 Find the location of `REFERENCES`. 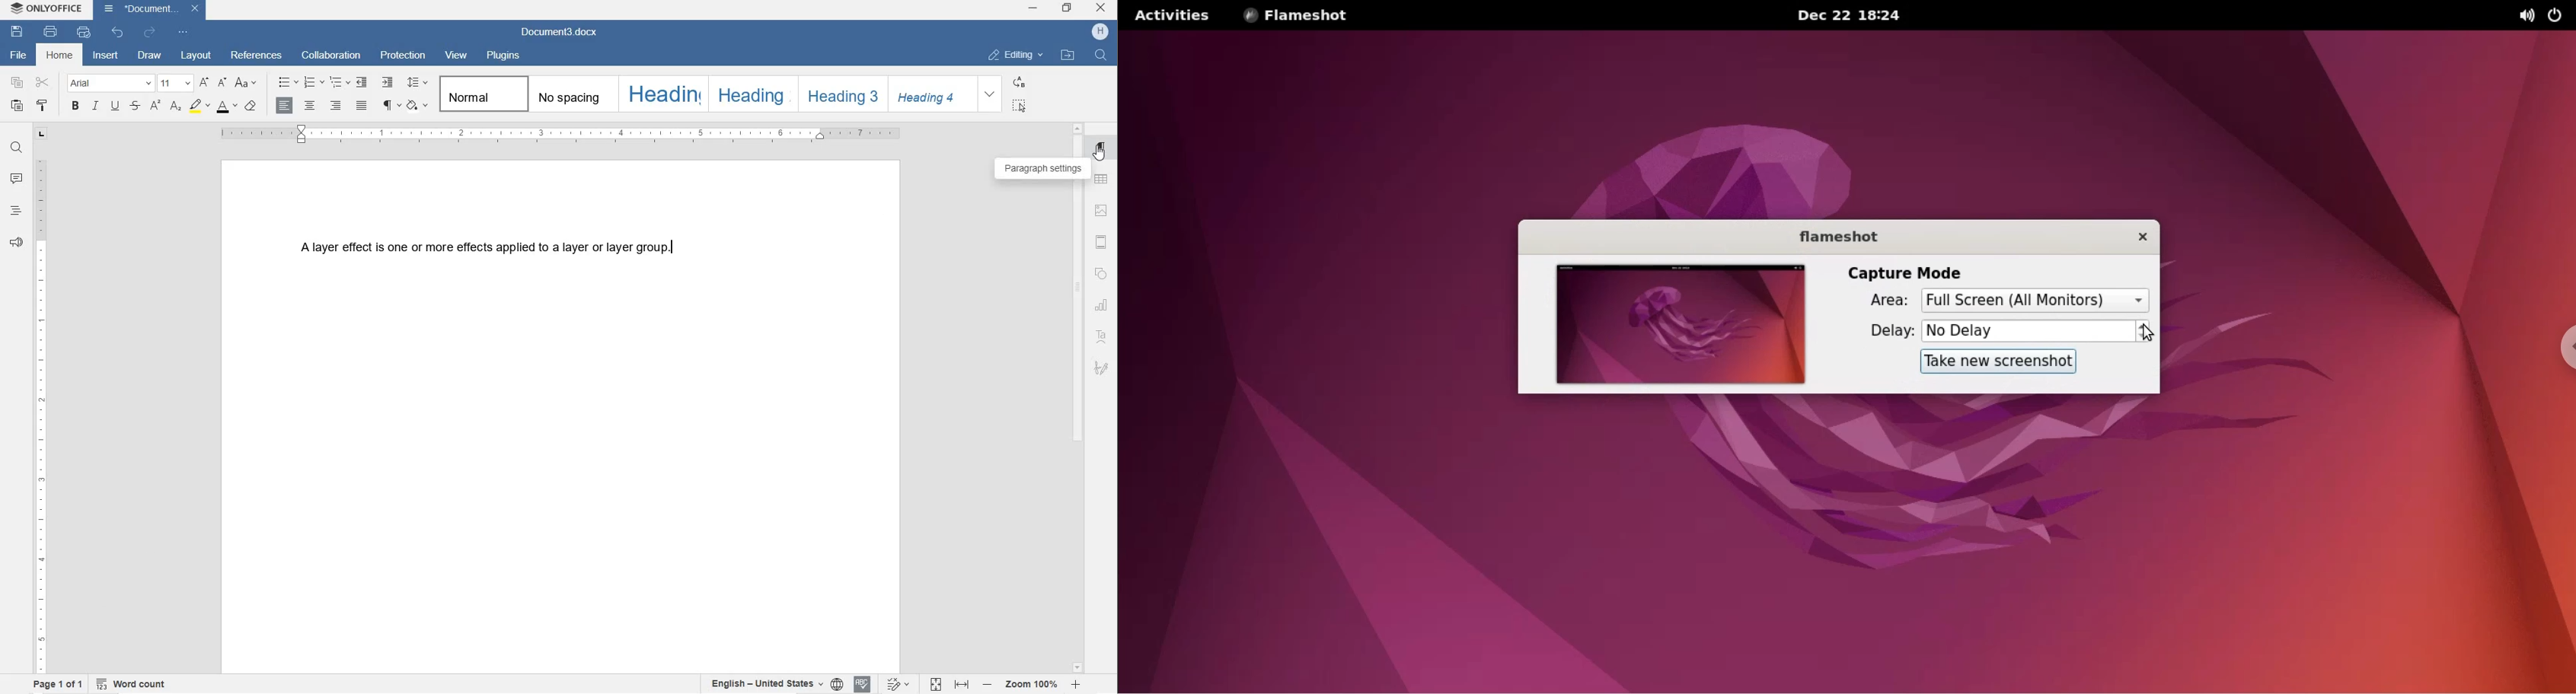

REFERENCES is located at coordinates (257, 56).